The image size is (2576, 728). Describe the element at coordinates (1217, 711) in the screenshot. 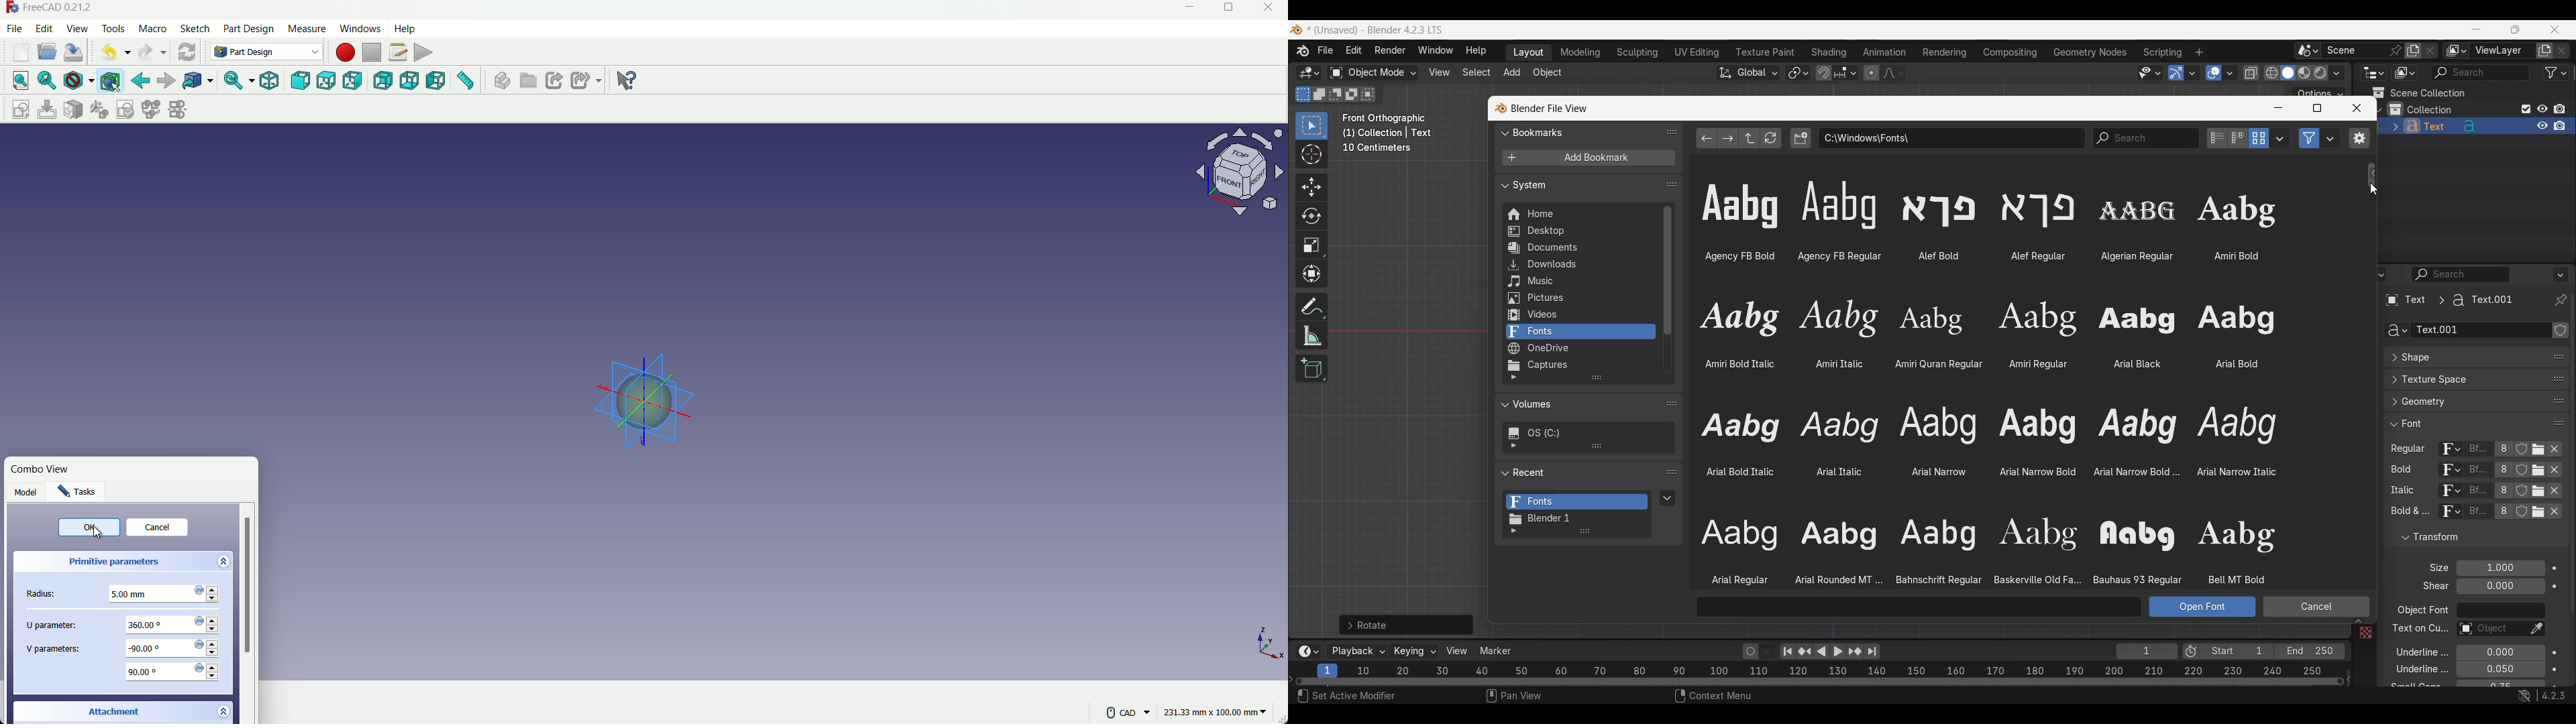

I see `measuring unit` at that location.